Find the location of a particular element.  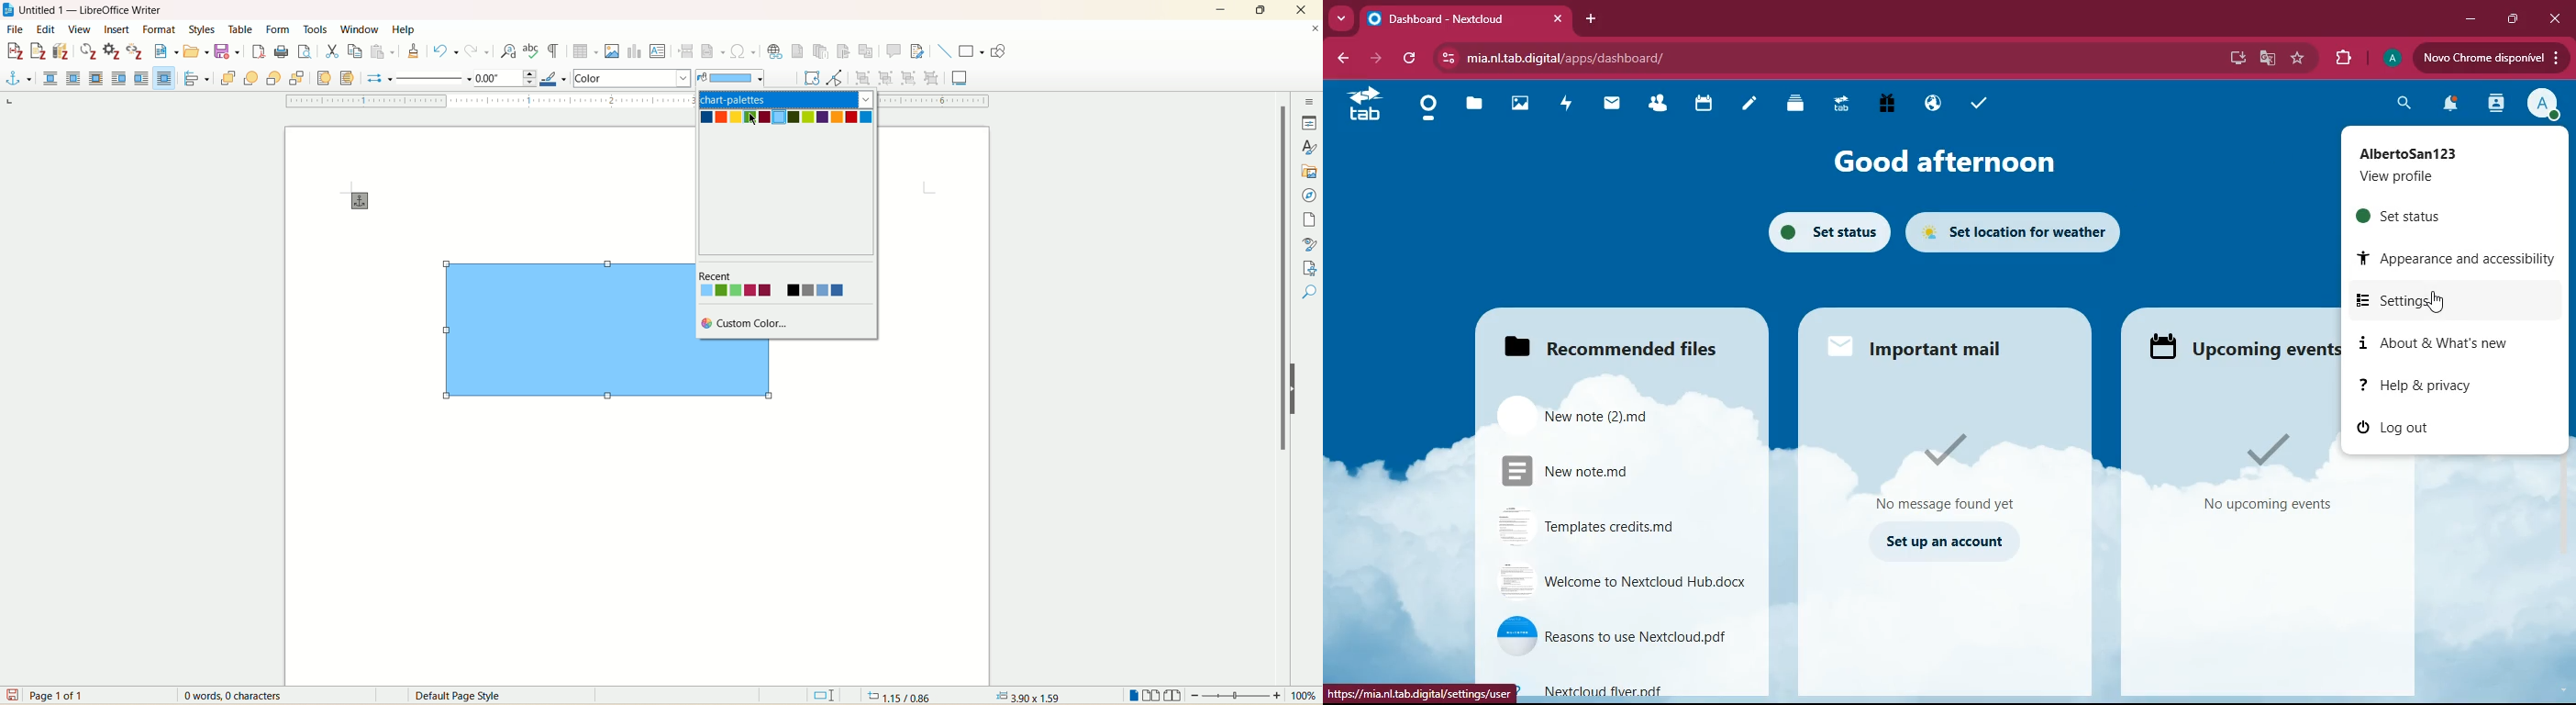

cursor is located at coordinates (755, 122).